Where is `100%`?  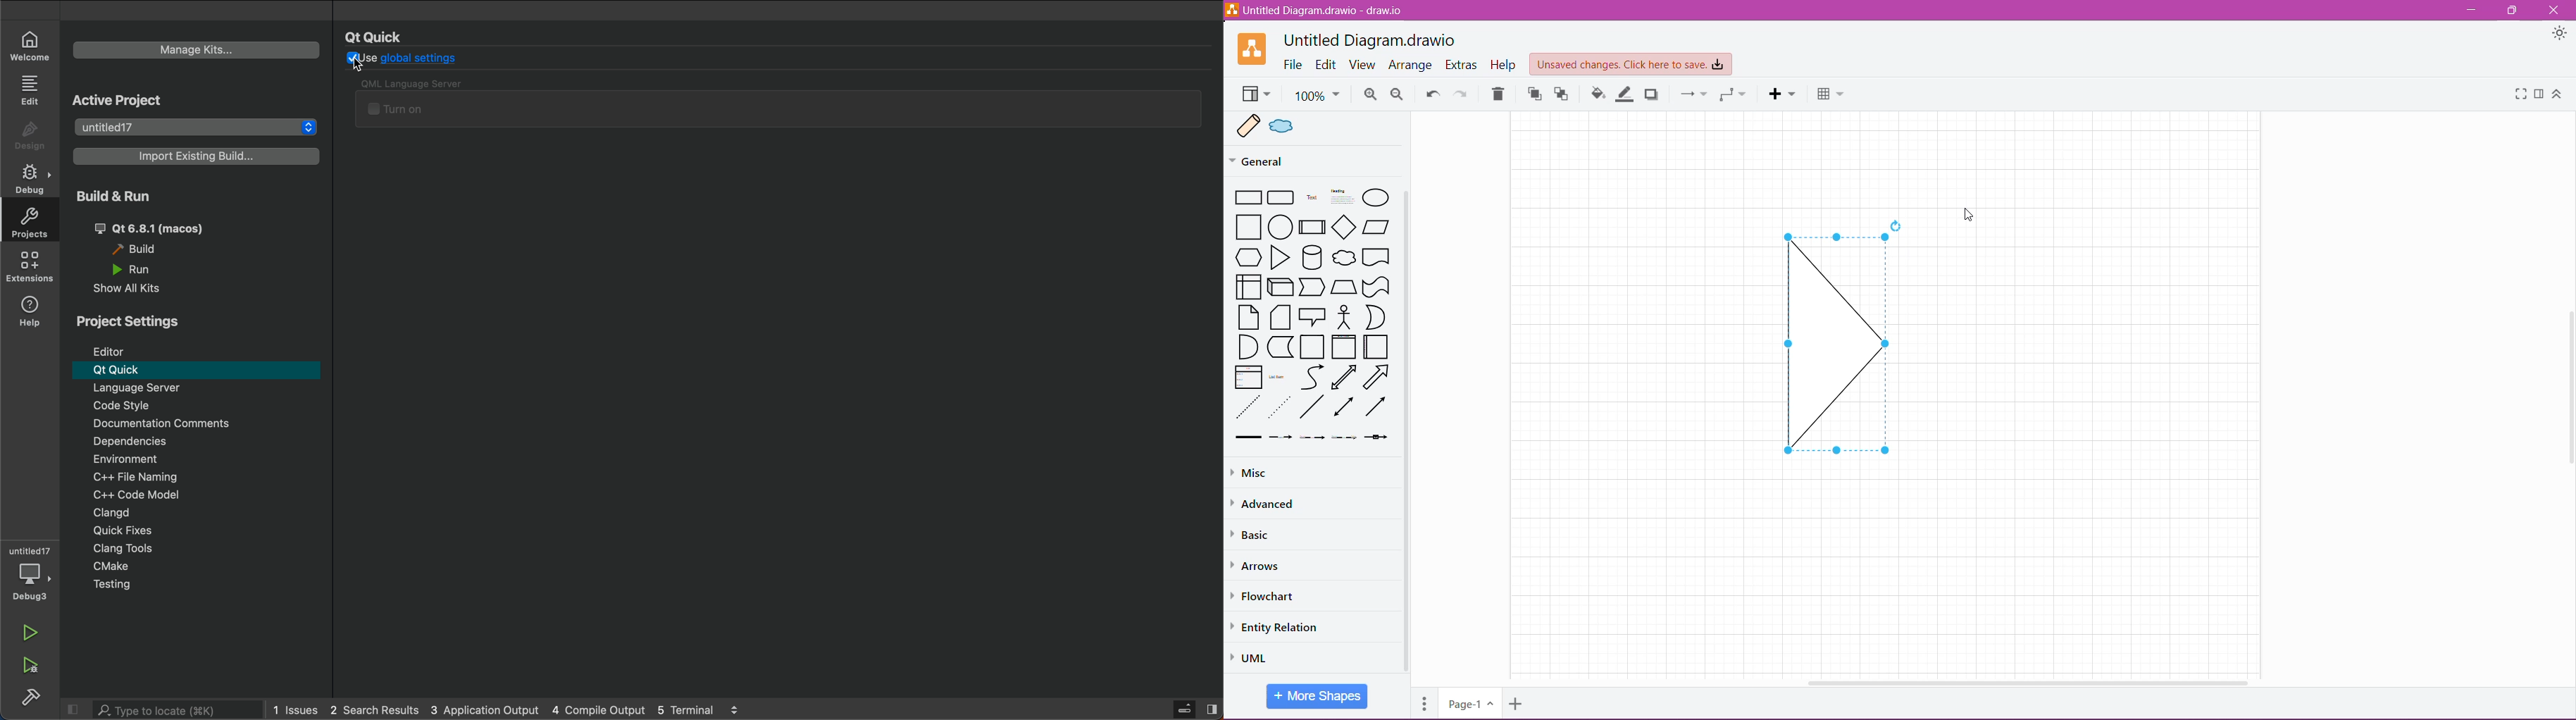
100% is located at coordinates (1317, 96).